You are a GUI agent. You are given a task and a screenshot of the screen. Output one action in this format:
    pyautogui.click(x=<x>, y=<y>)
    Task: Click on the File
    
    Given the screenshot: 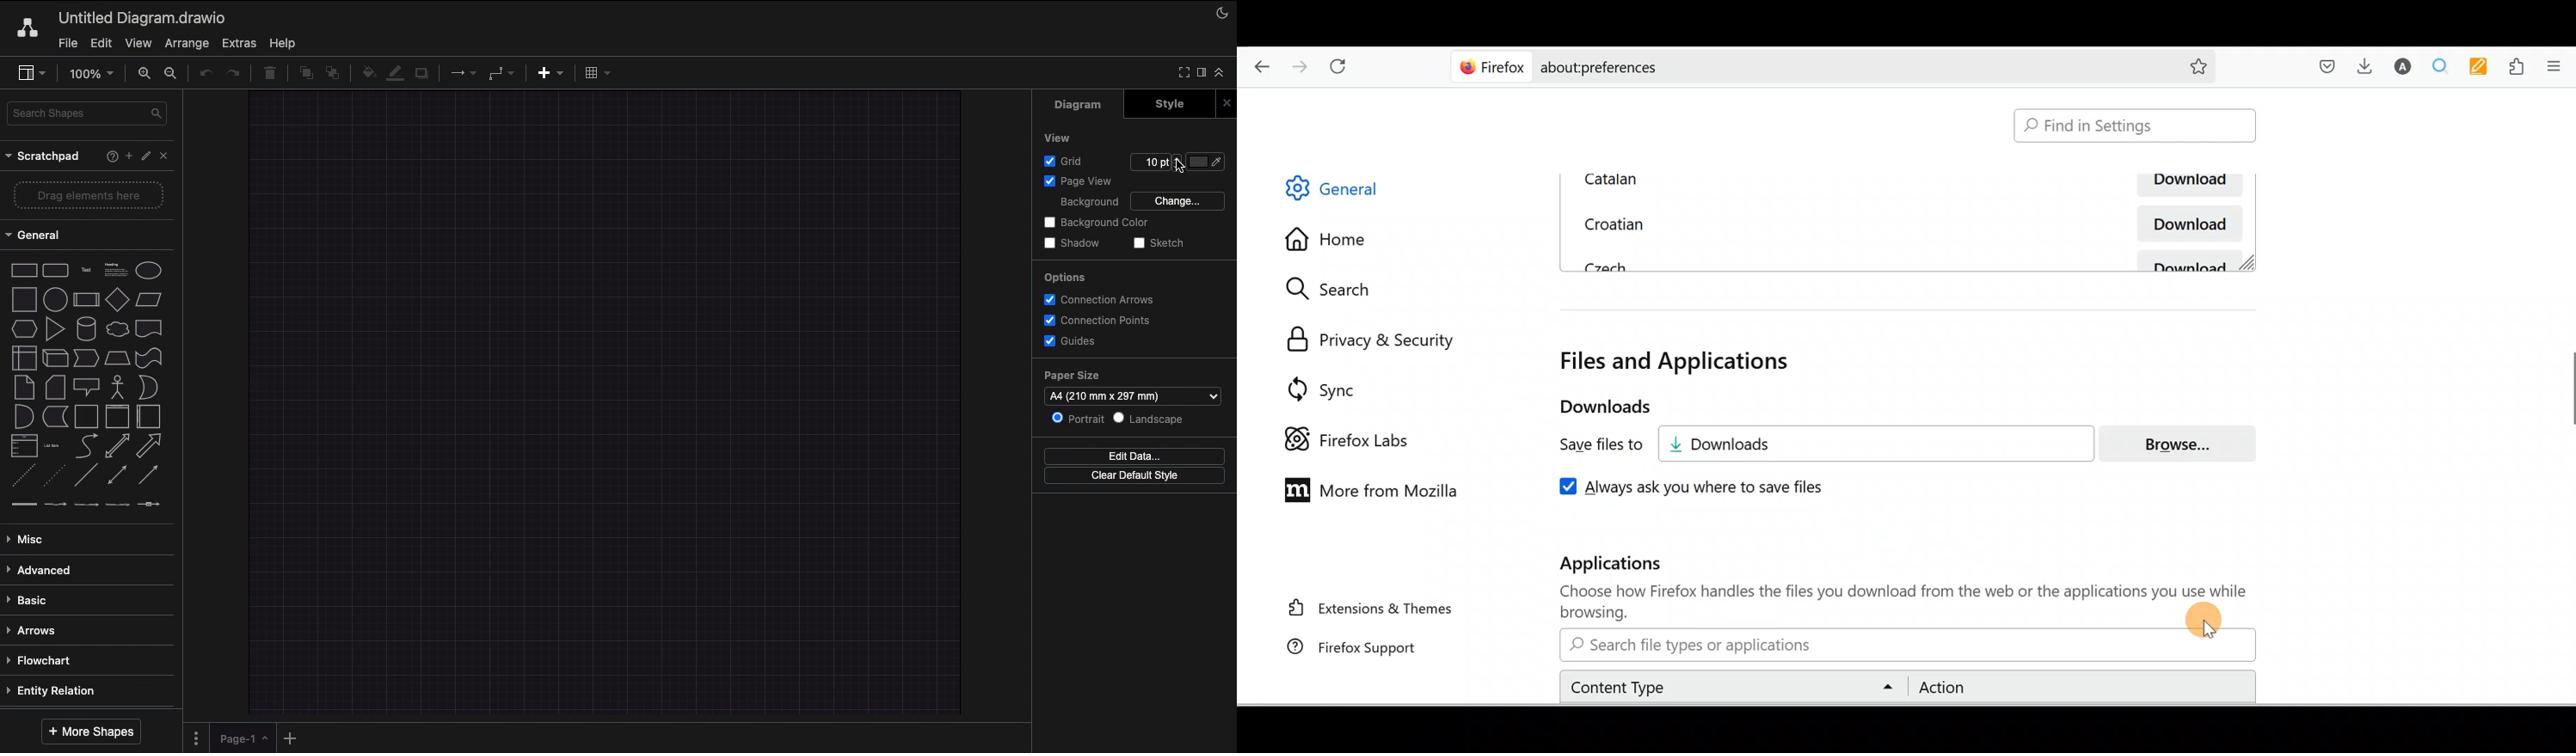 What is the action you would take?
    pyautogui.click(x=69, y=43)
    